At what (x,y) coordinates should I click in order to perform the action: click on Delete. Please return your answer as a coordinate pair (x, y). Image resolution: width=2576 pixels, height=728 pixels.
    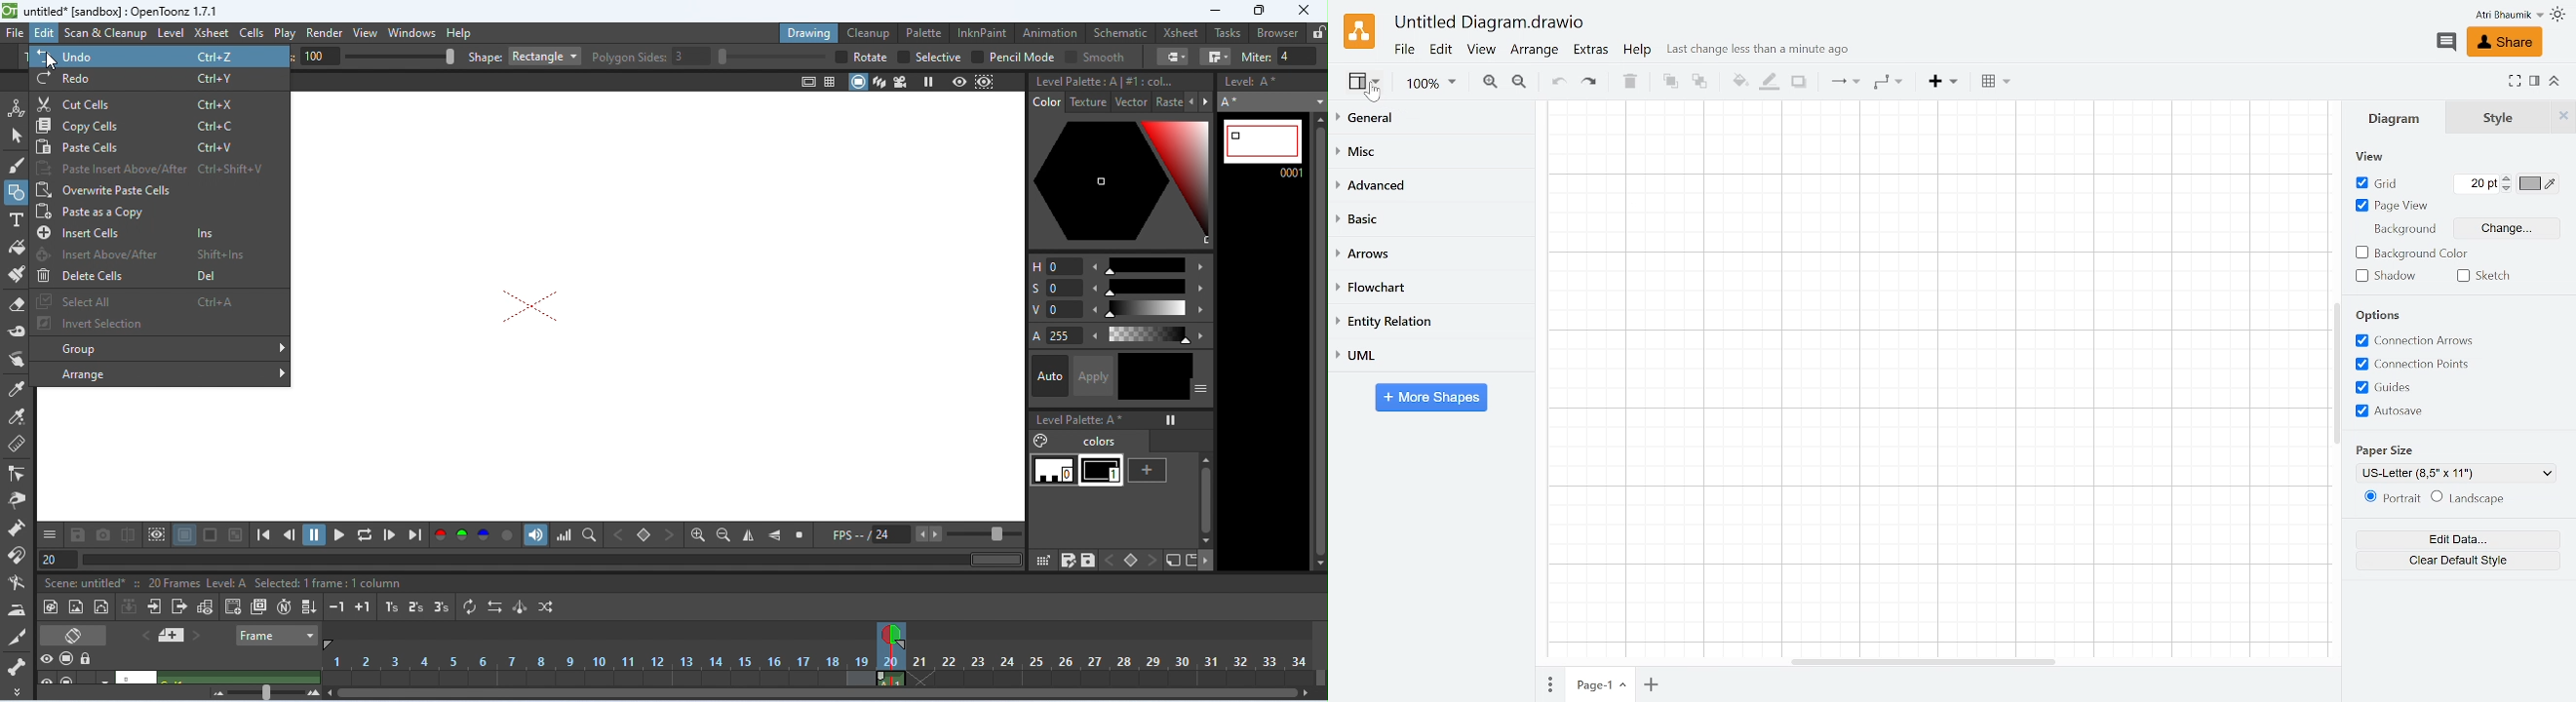
    Looking at the image, I should click on (1630, 83).